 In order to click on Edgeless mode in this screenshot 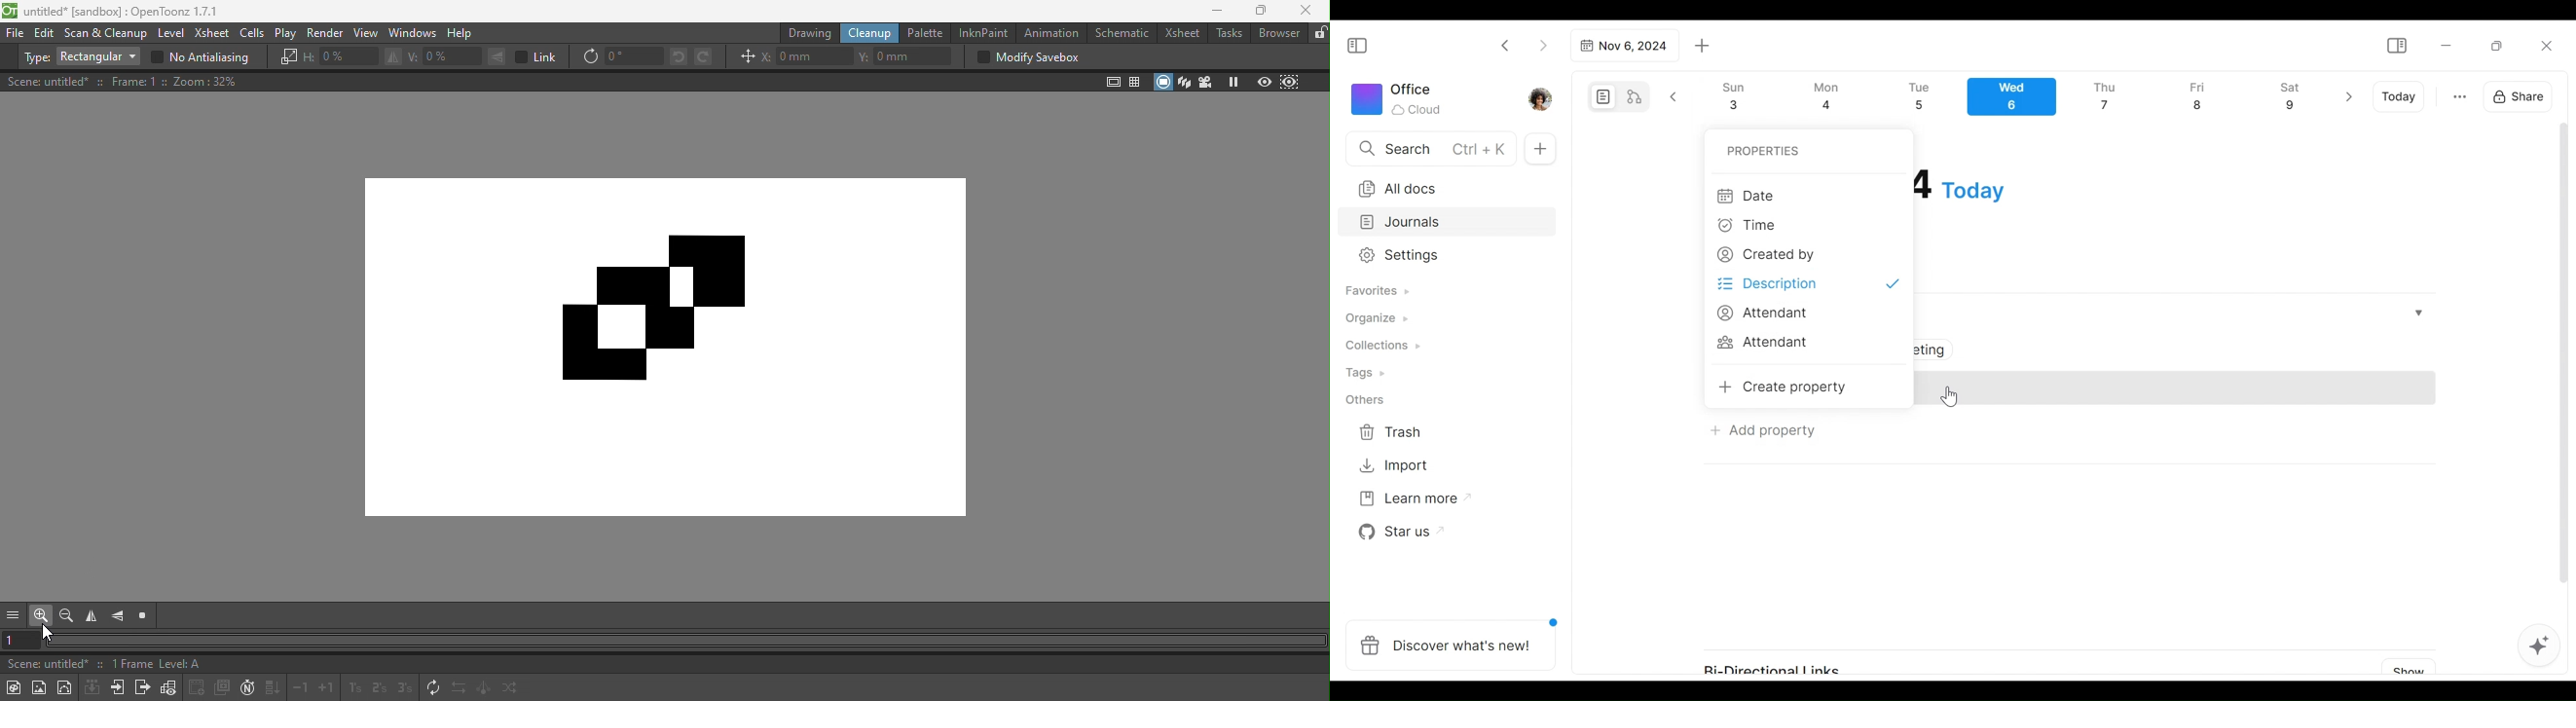, I will do `click(1636, 96)`.